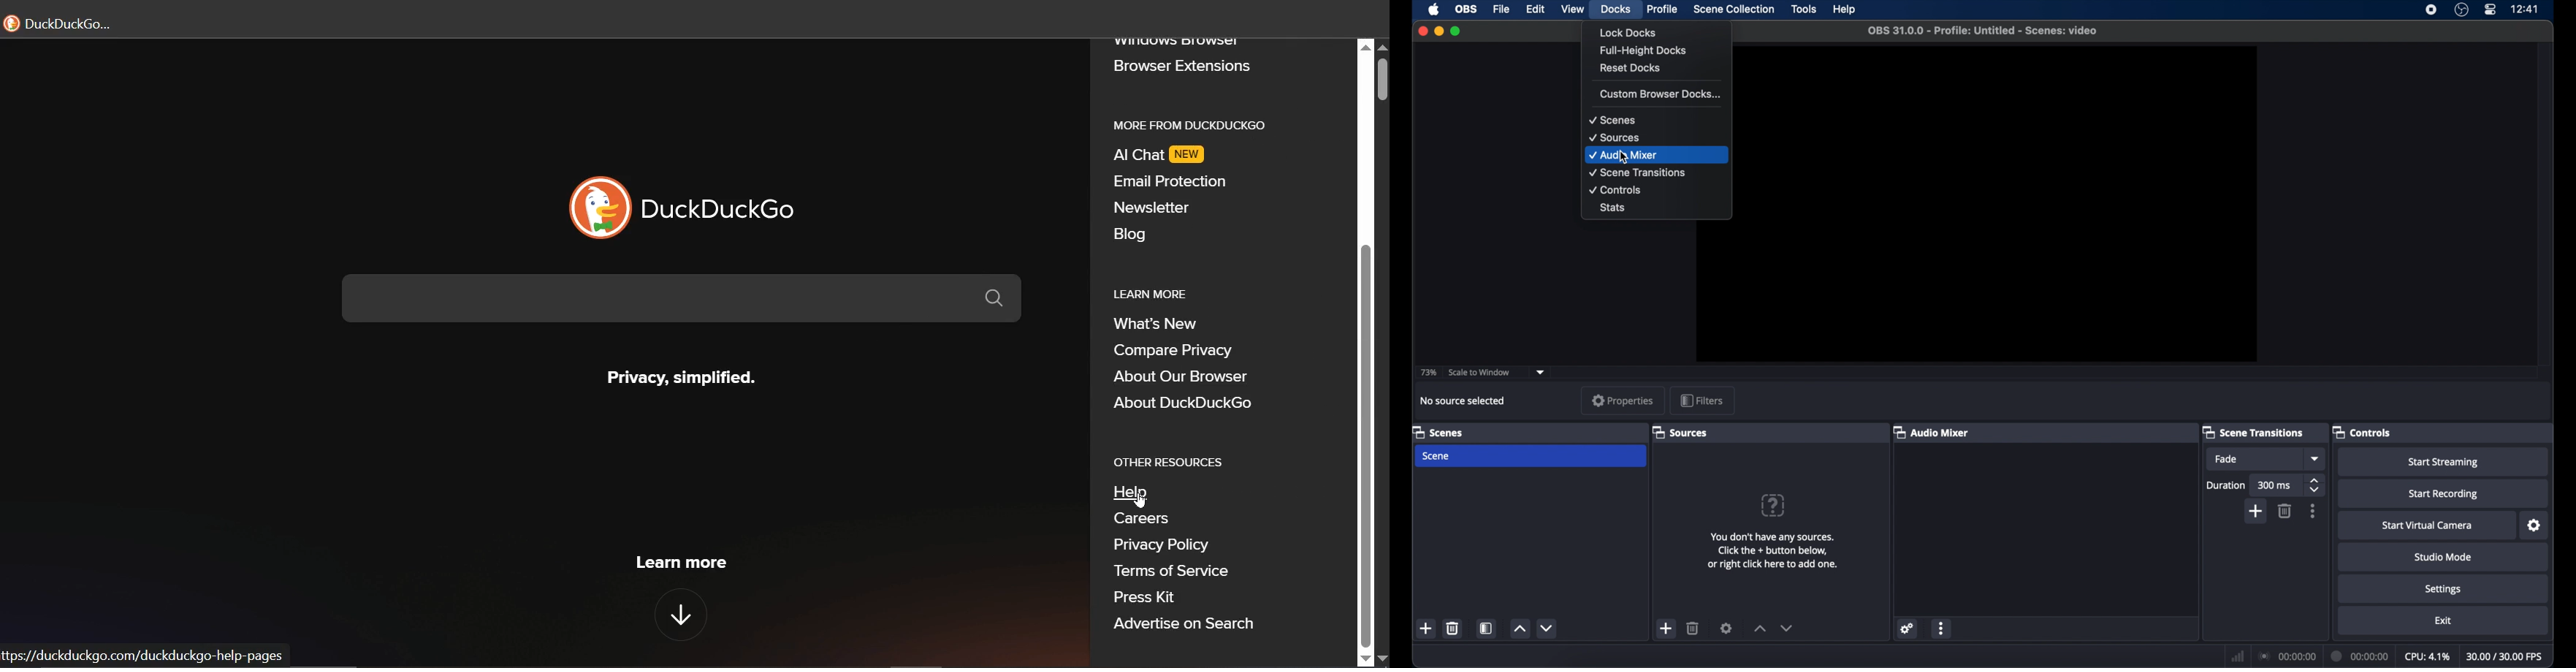  Describe the element at coordinates (1428, 373) in the screenshot. I see `73%` at that location.